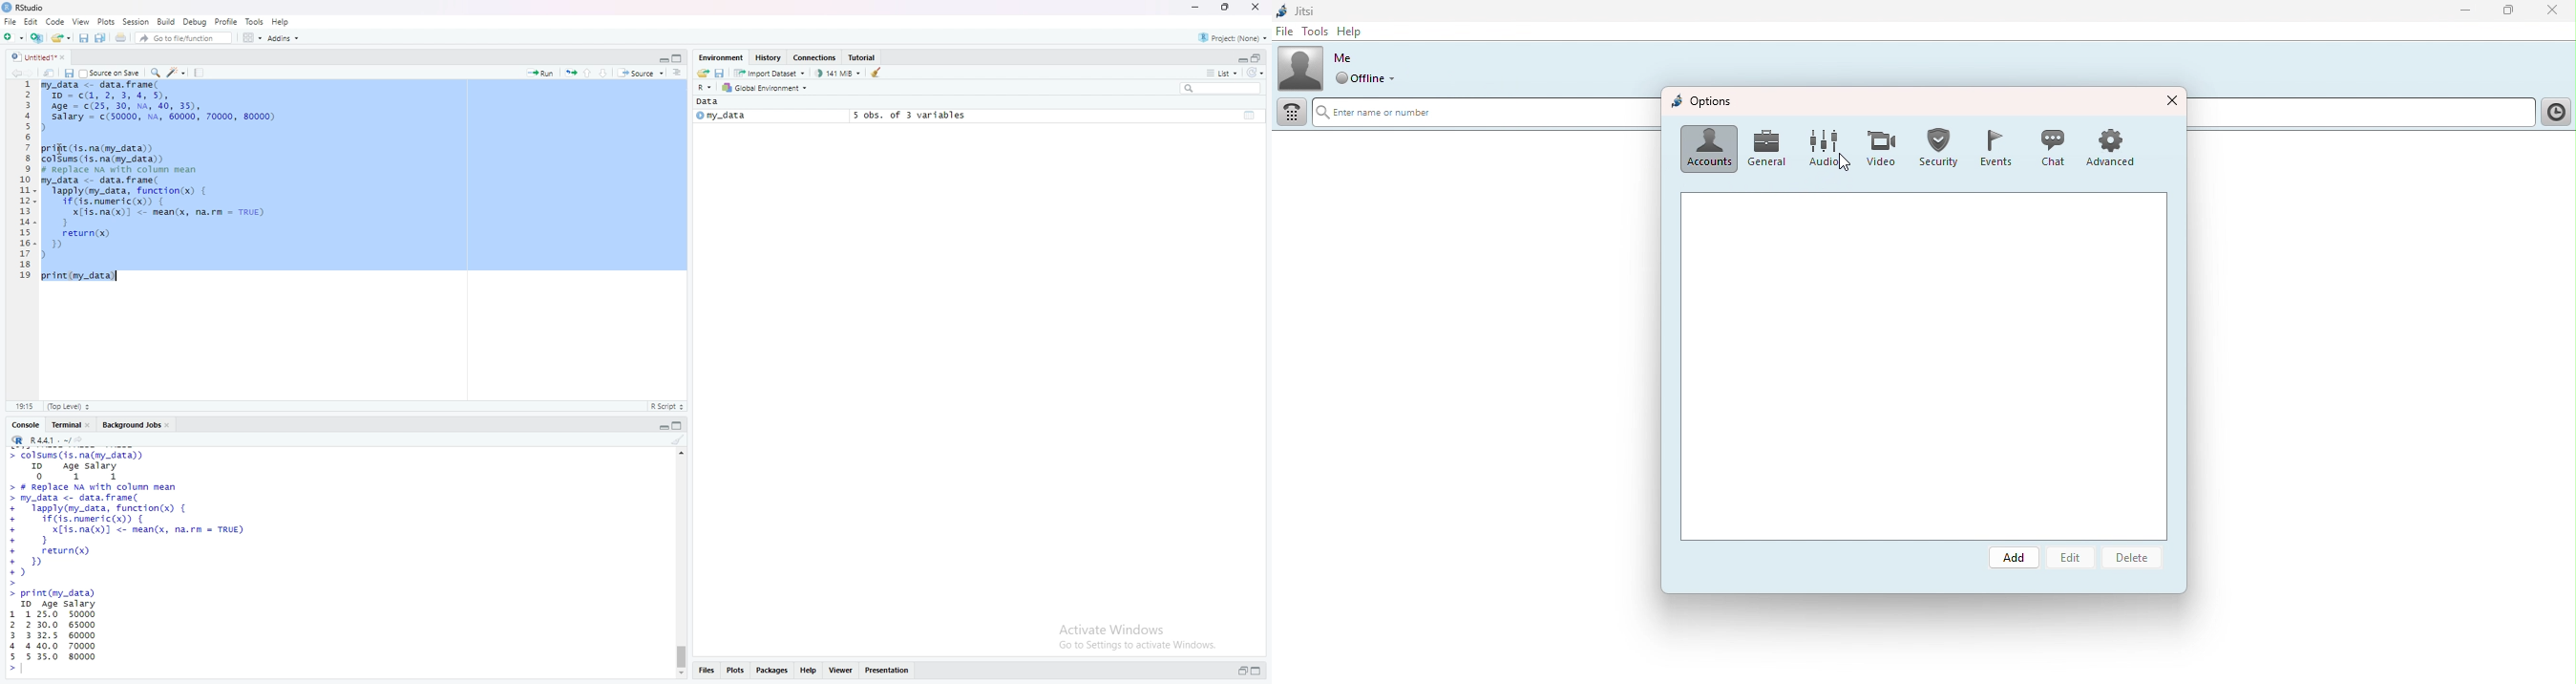 Image resolution: width=2576 pixels, height=700 pixels. Describe the element at coordinates (56, 22) in the screenshot. I see `Code` at that location.